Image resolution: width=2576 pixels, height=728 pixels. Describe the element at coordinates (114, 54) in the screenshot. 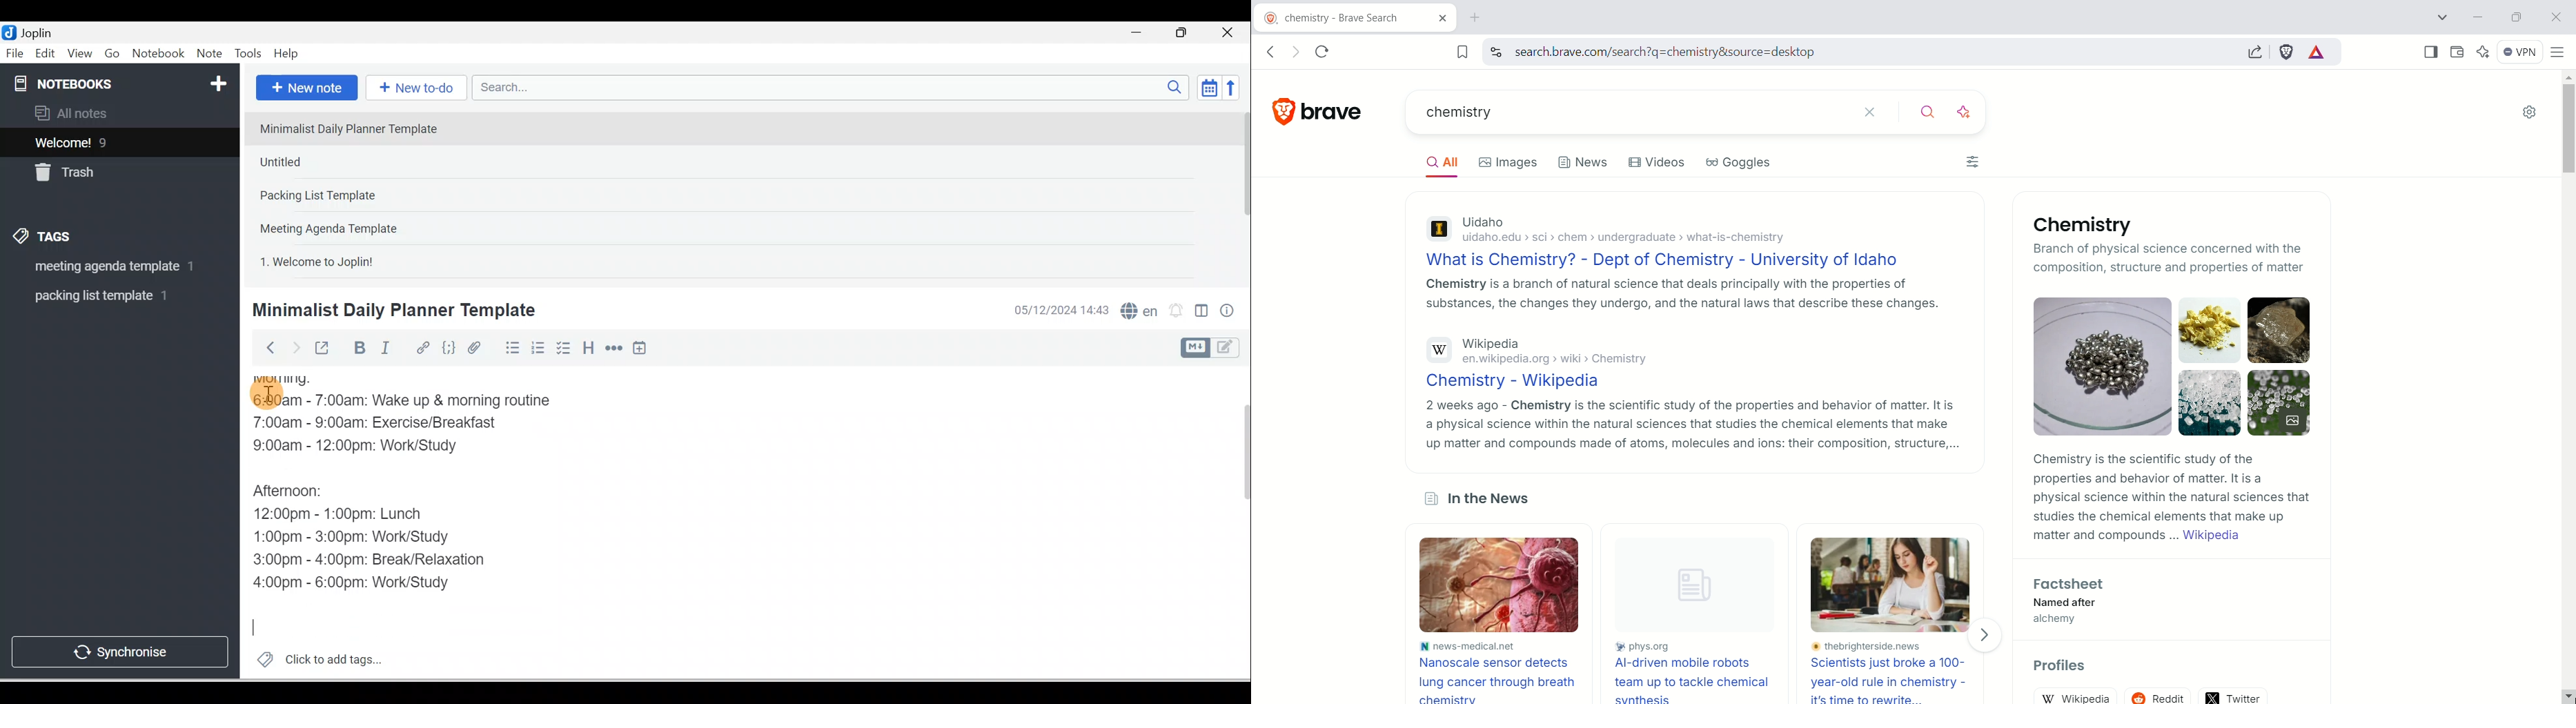

I see `Go` at that location.